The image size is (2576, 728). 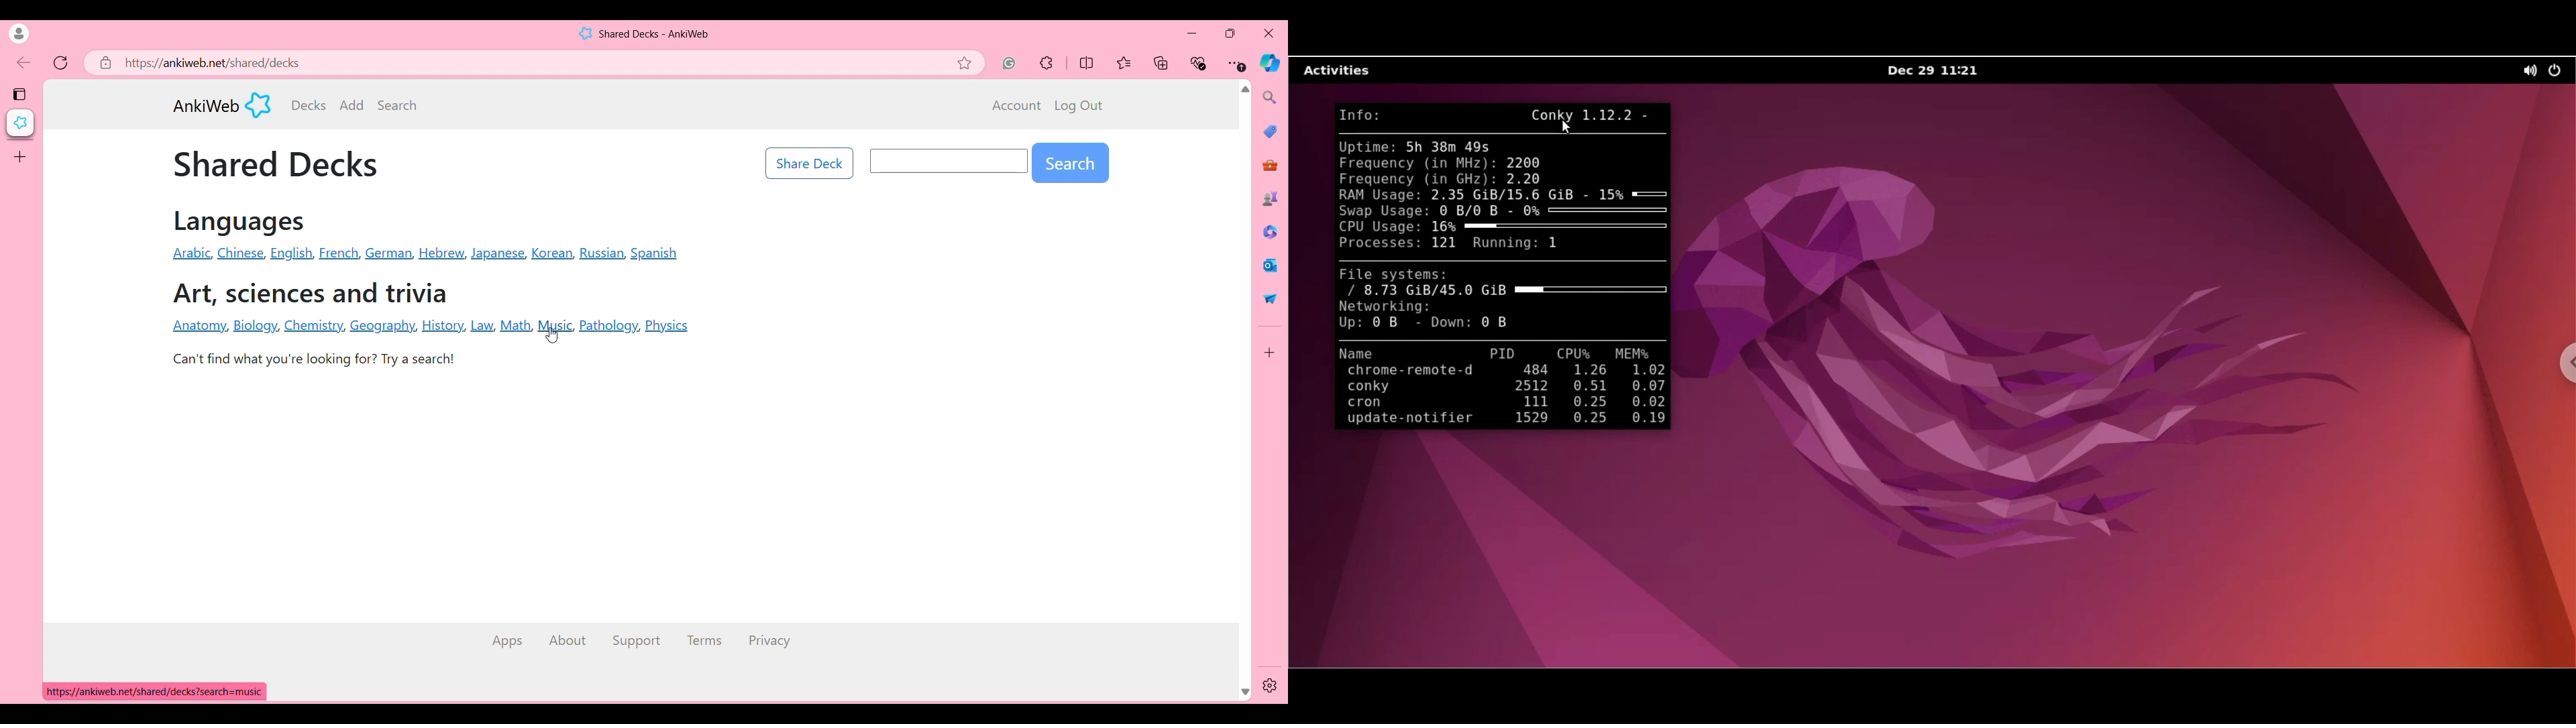 I want to click on Software logo, so click(x=586, y=32).